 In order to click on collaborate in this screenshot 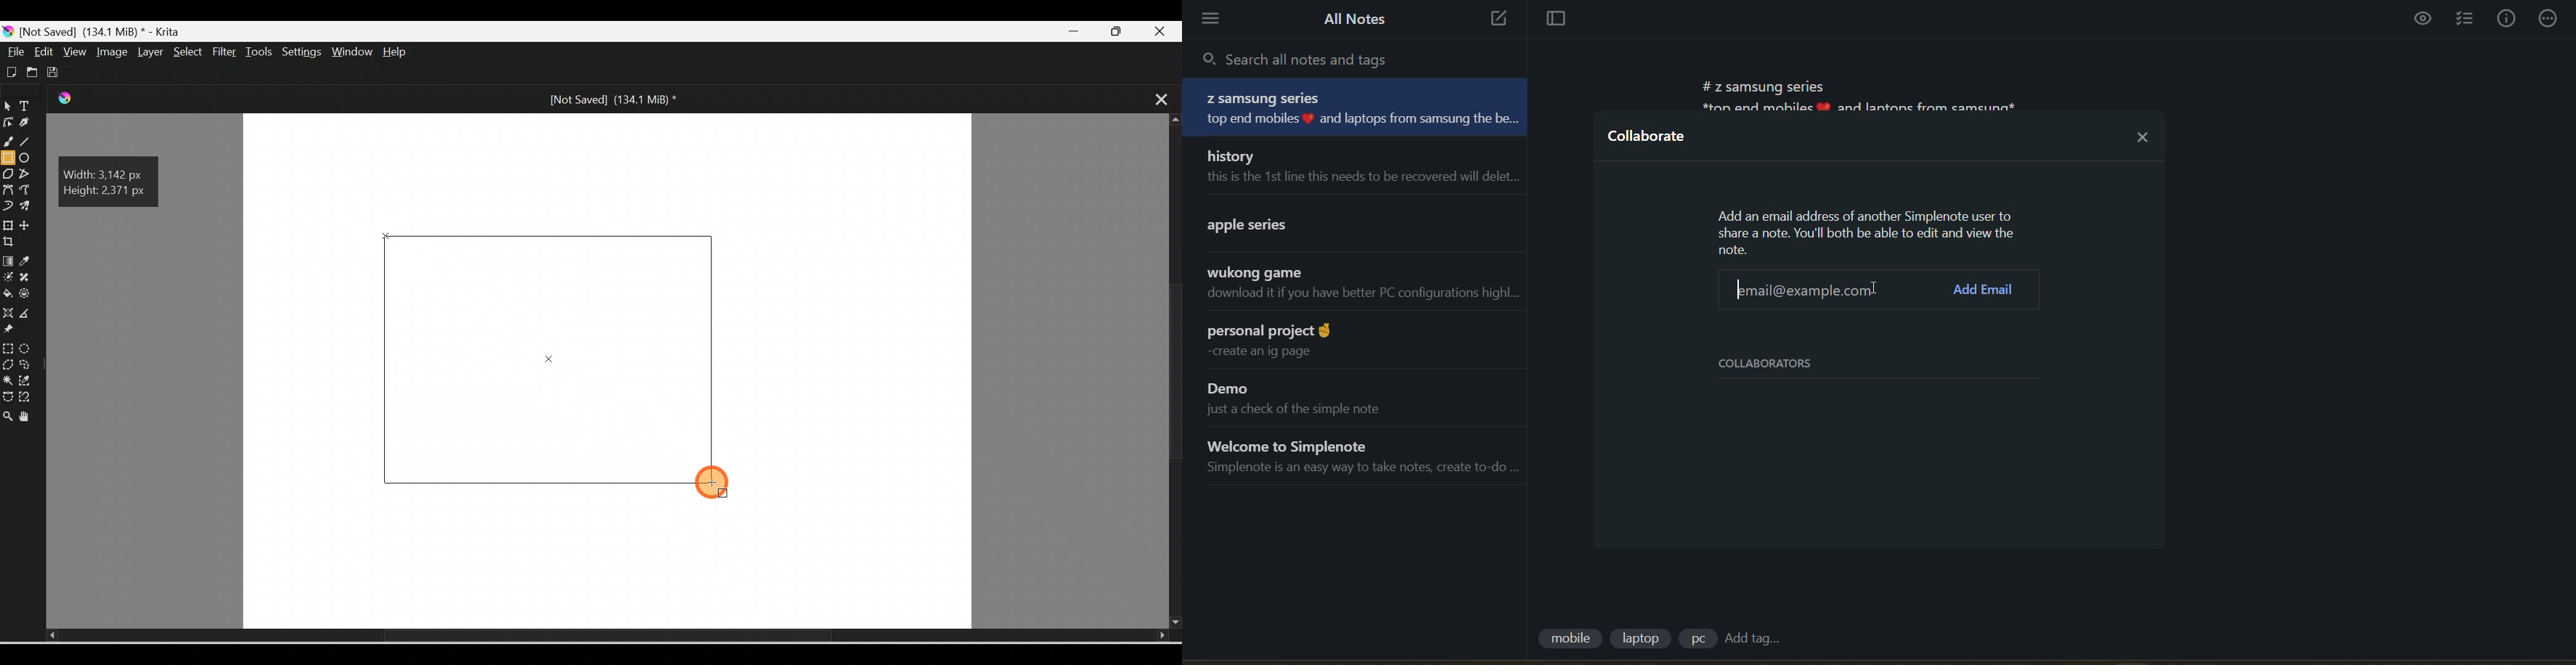, I will do `click(1649, 140)`.